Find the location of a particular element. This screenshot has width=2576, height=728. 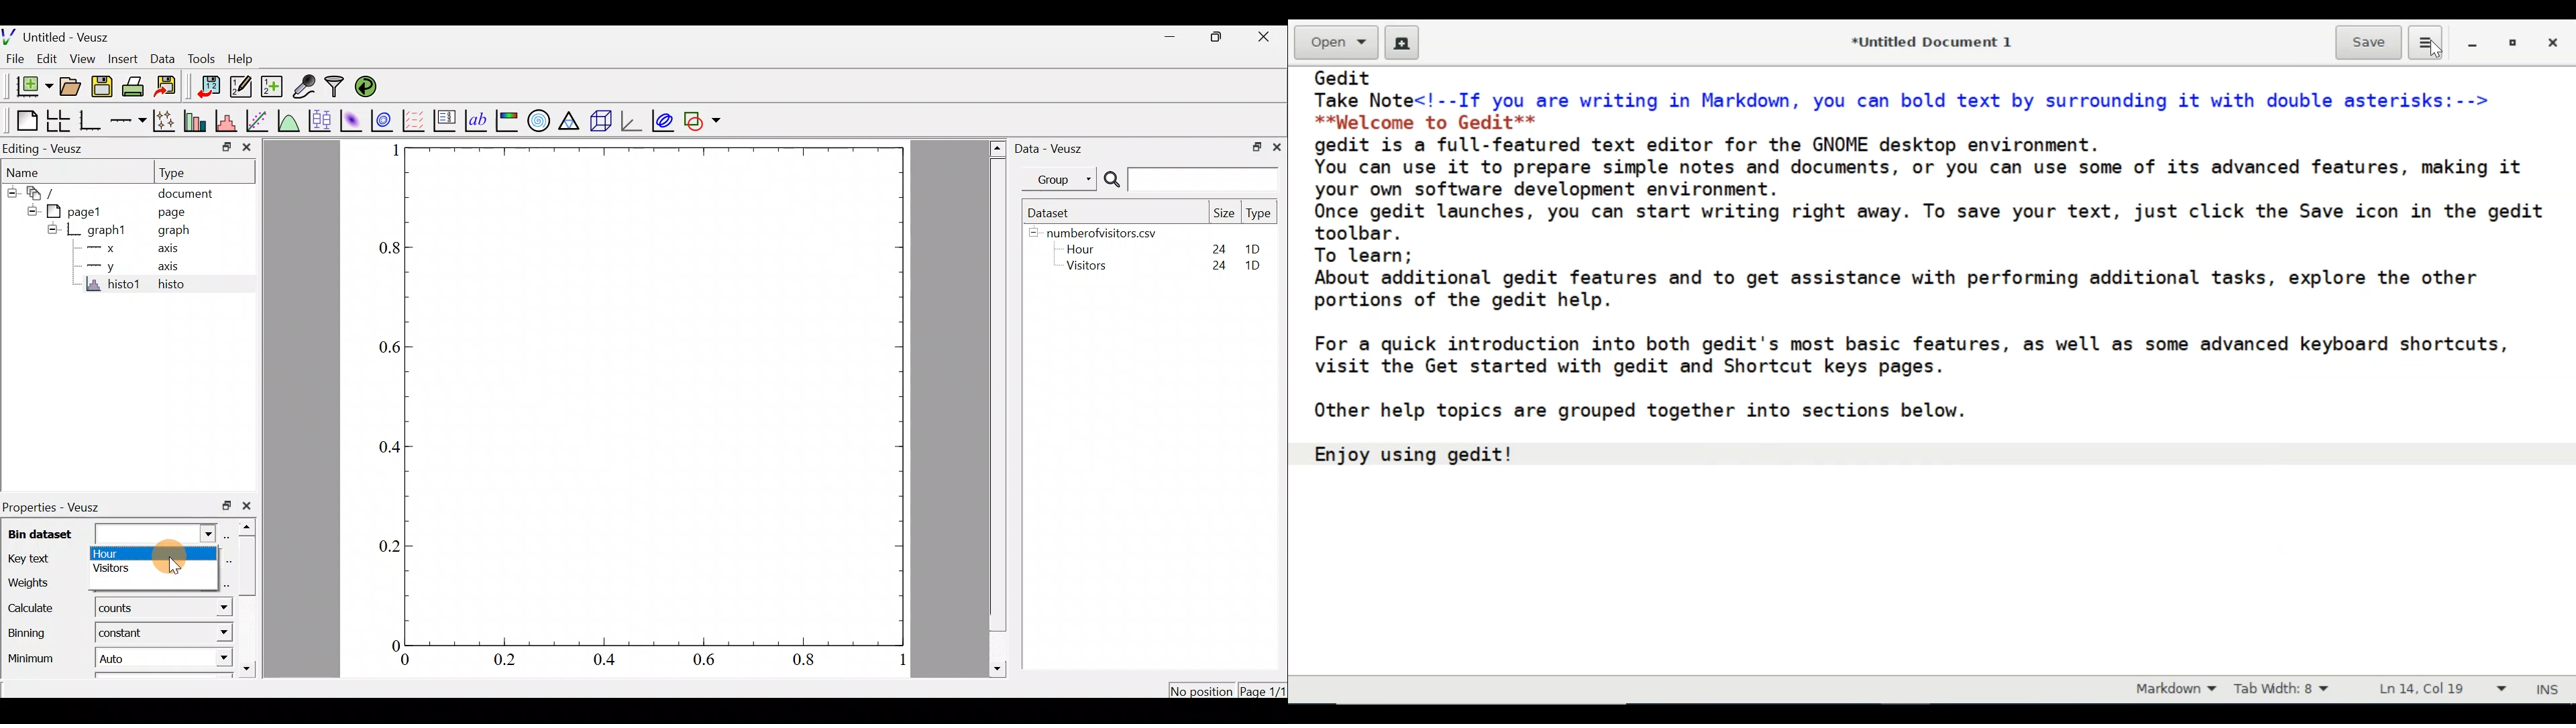

Minimum is located at coordinates (28, 662).